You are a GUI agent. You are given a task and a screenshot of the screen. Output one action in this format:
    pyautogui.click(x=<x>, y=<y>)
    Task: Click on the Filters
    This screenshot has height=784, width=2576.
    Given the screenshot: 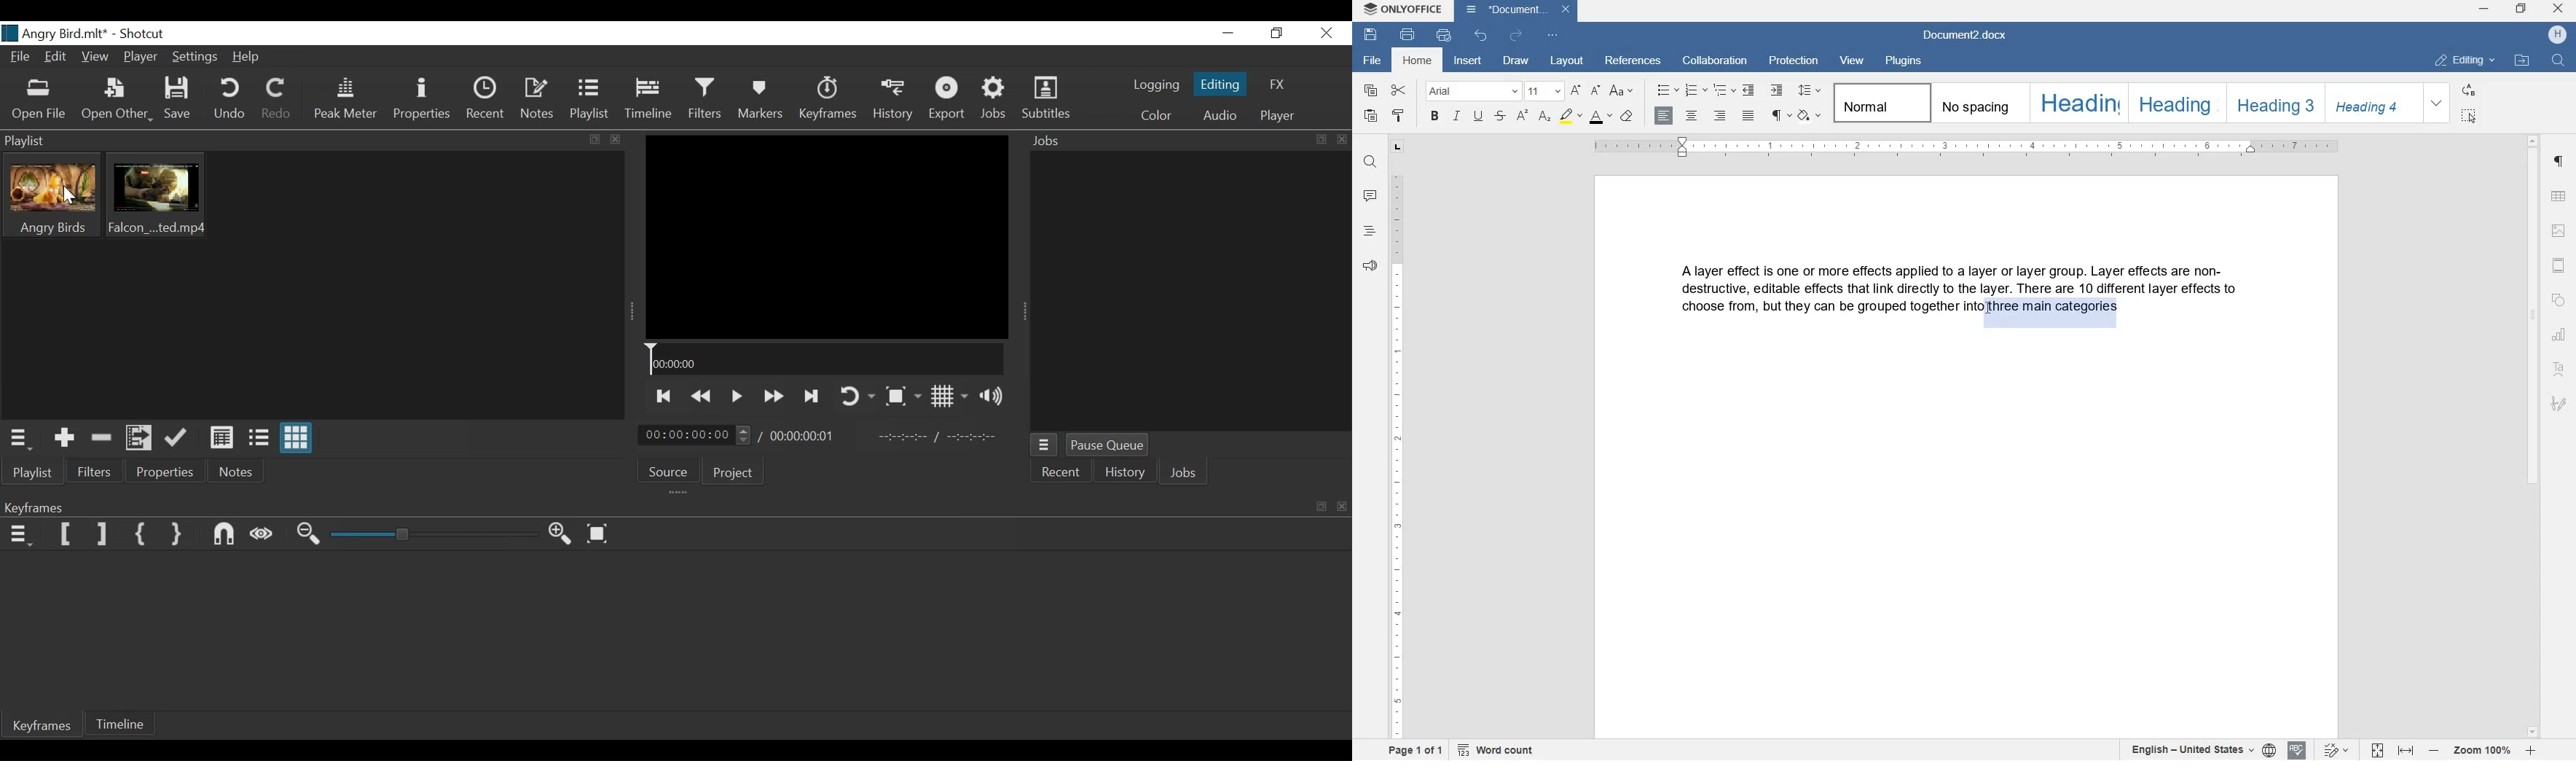 What is the action you would take?
    pyautogui.click(x=704, y=101)
    